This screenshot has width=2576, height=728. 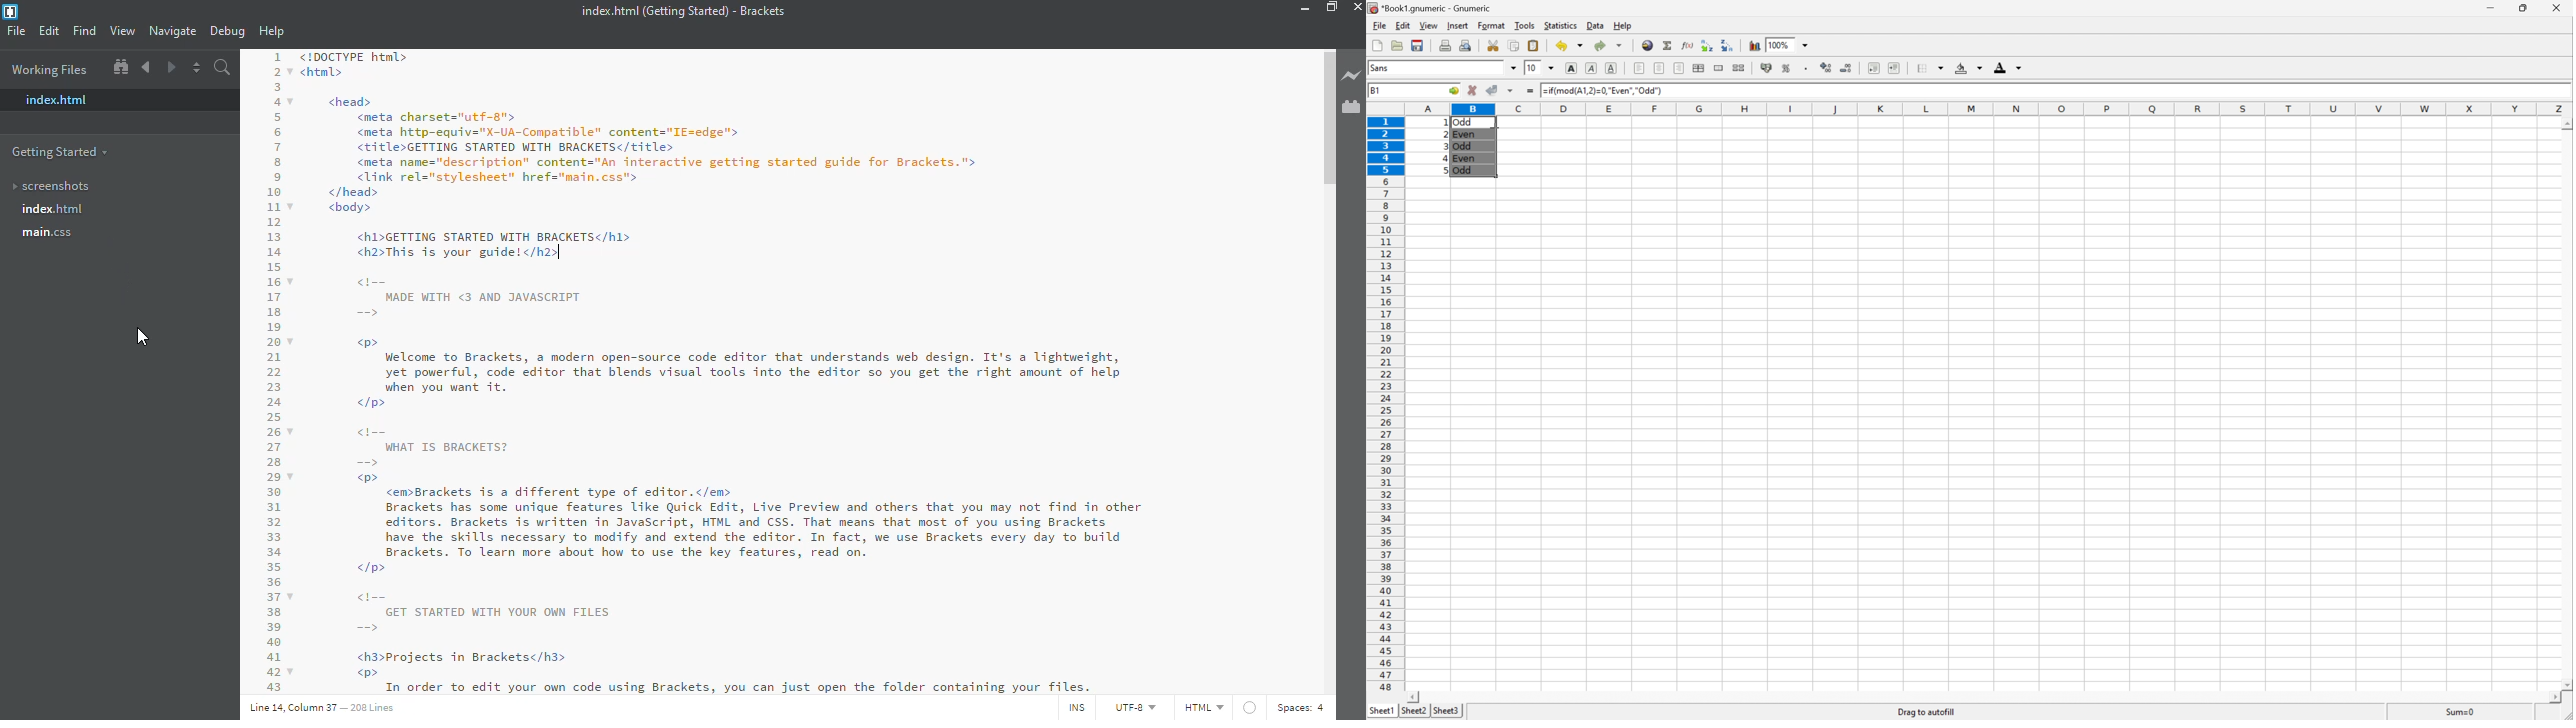 I want to click on Sheet2, so click(x=1415, y=711).